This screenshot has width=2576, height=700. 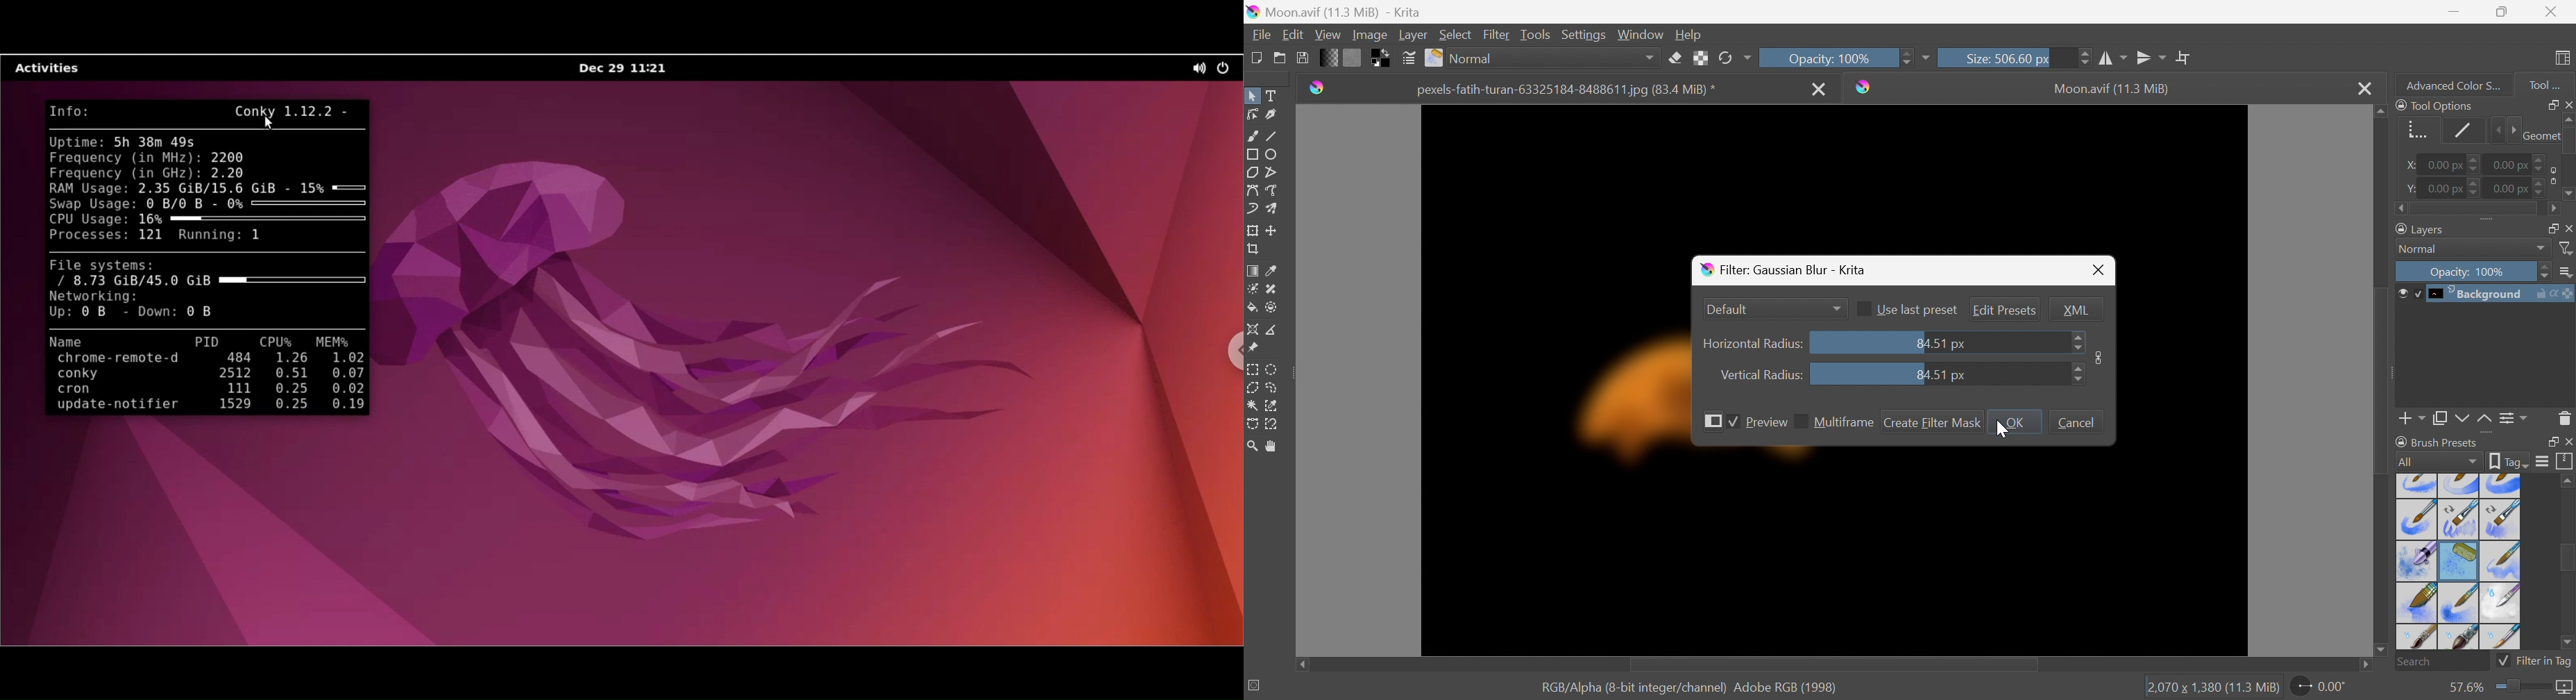 I want to click on Close, so click(x=2568, y=227).